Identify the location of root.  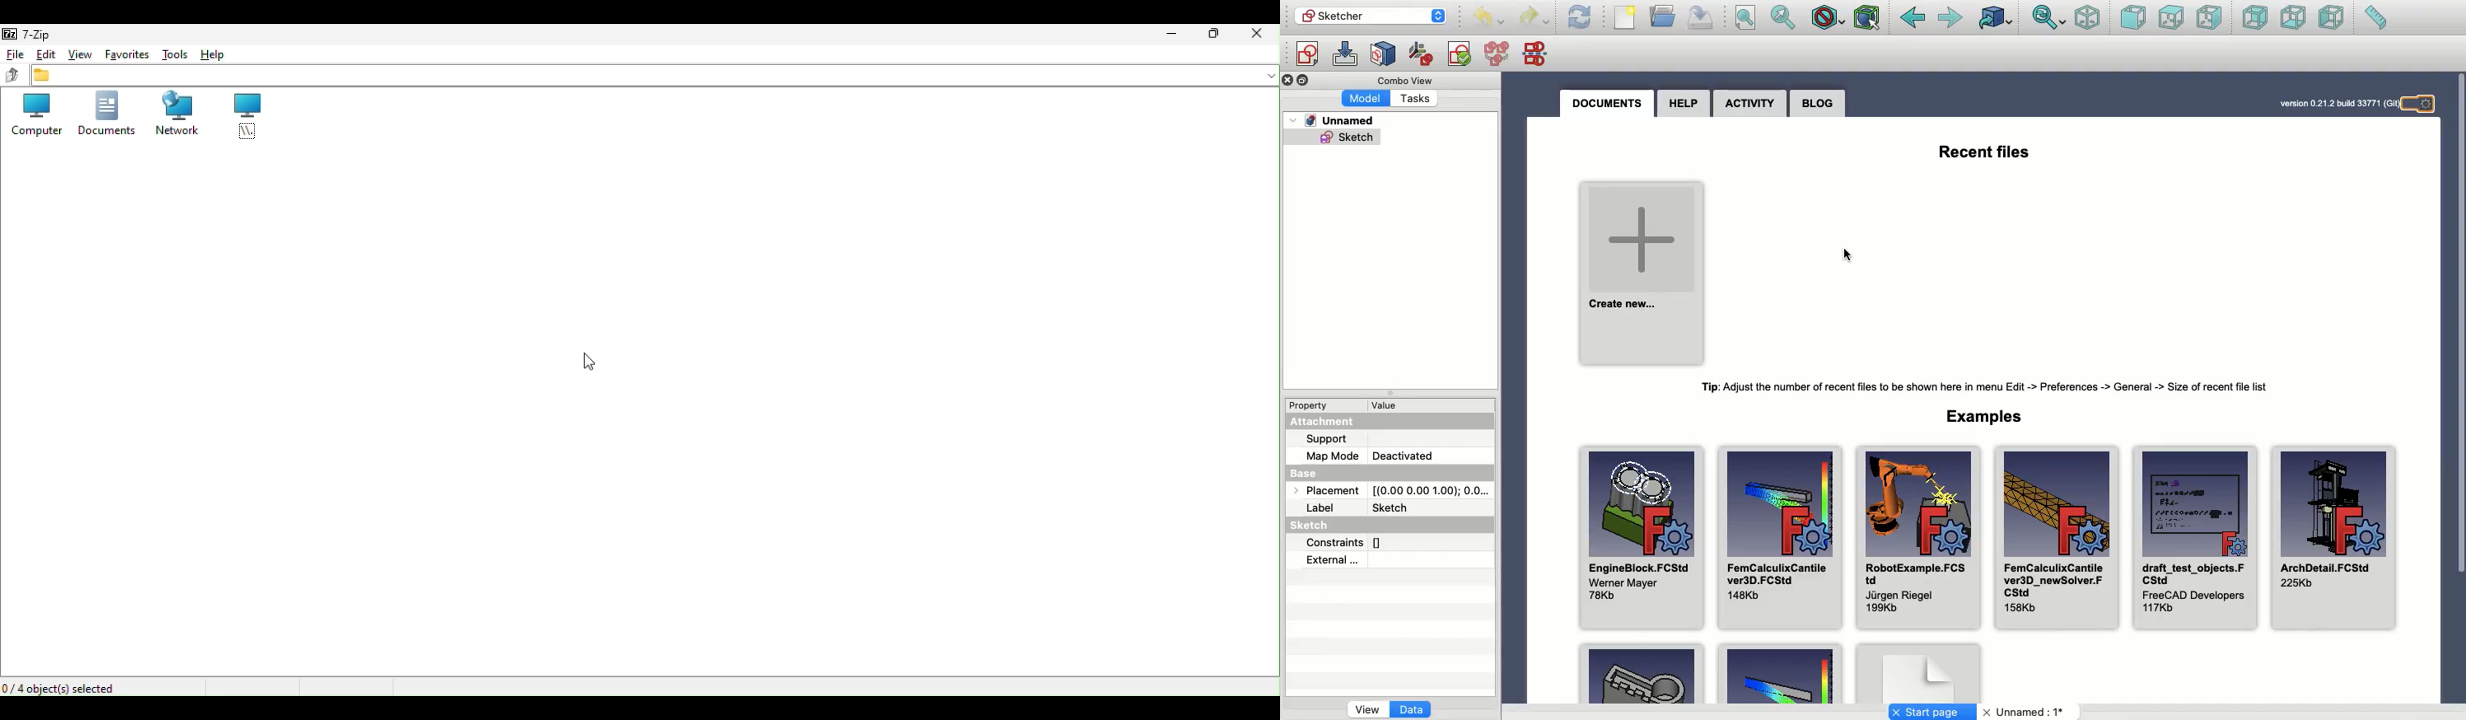
(244, 115).